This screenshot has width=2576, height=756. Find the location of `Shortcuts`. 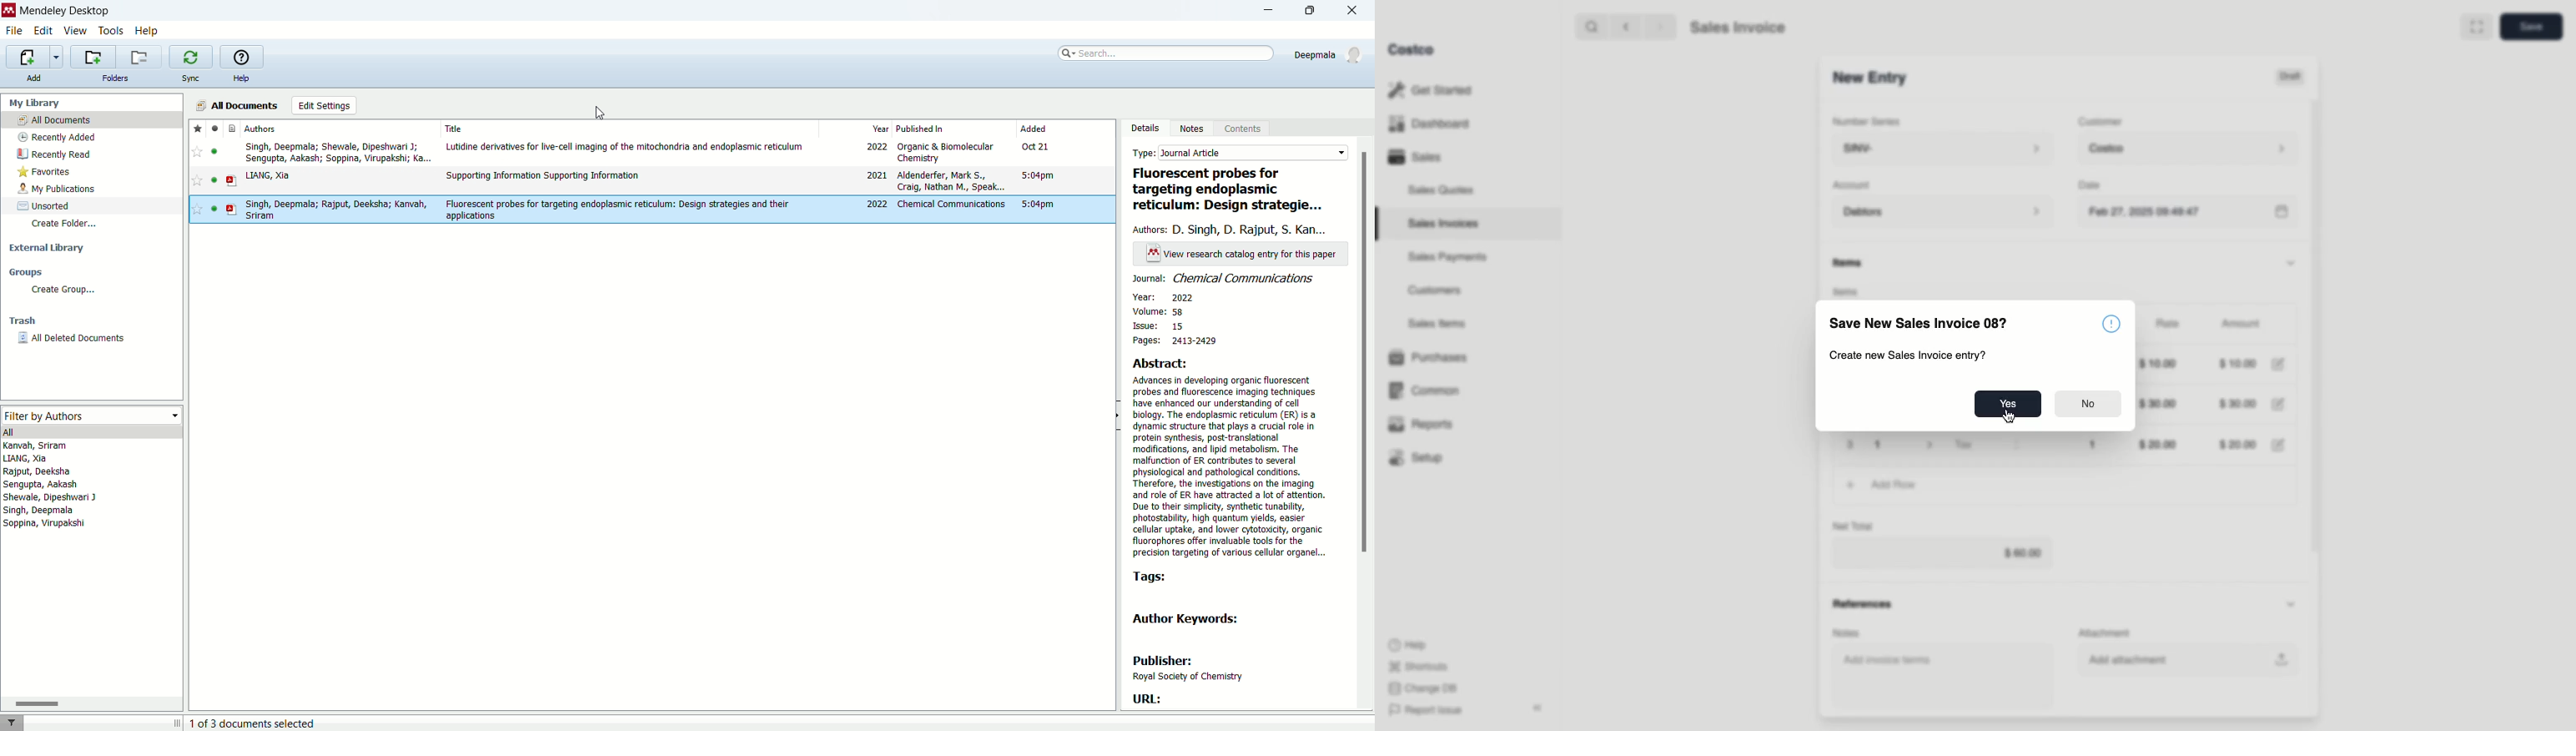

Shortcuts is located at coordinates (1417, 665).